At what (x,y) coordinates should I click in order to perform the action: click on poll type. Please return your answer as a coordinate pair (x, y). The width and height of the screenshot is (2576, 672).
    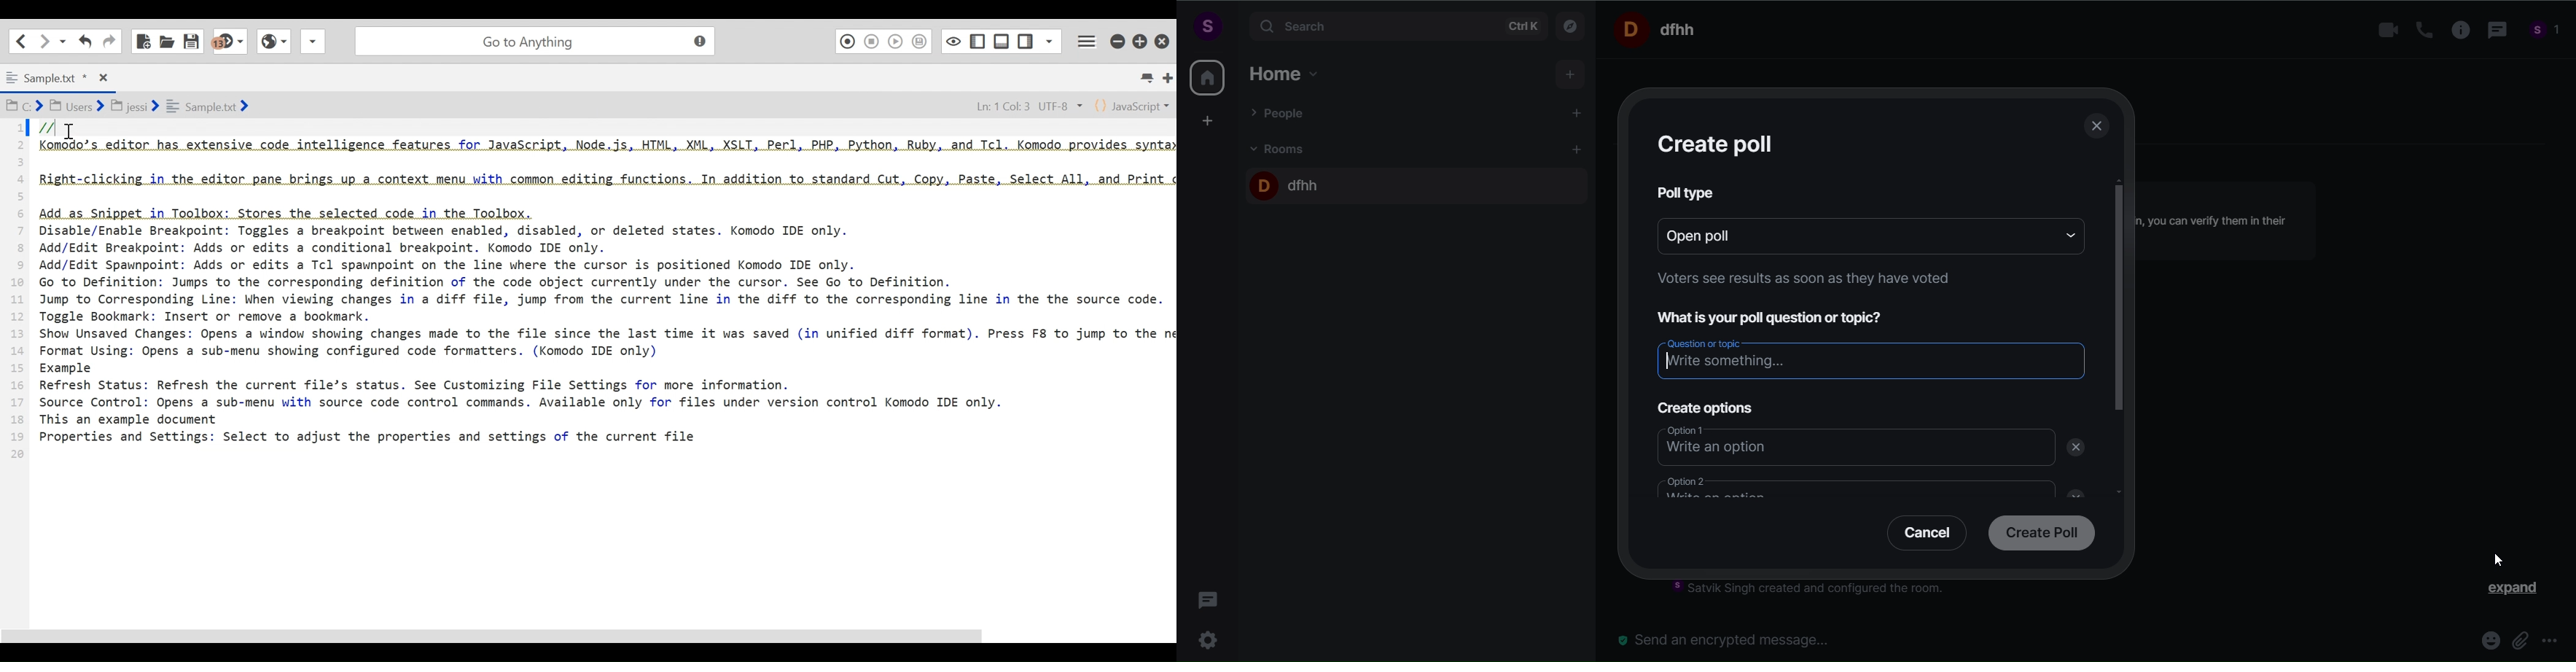
    Looking at the image, I should click on (1688, 192).